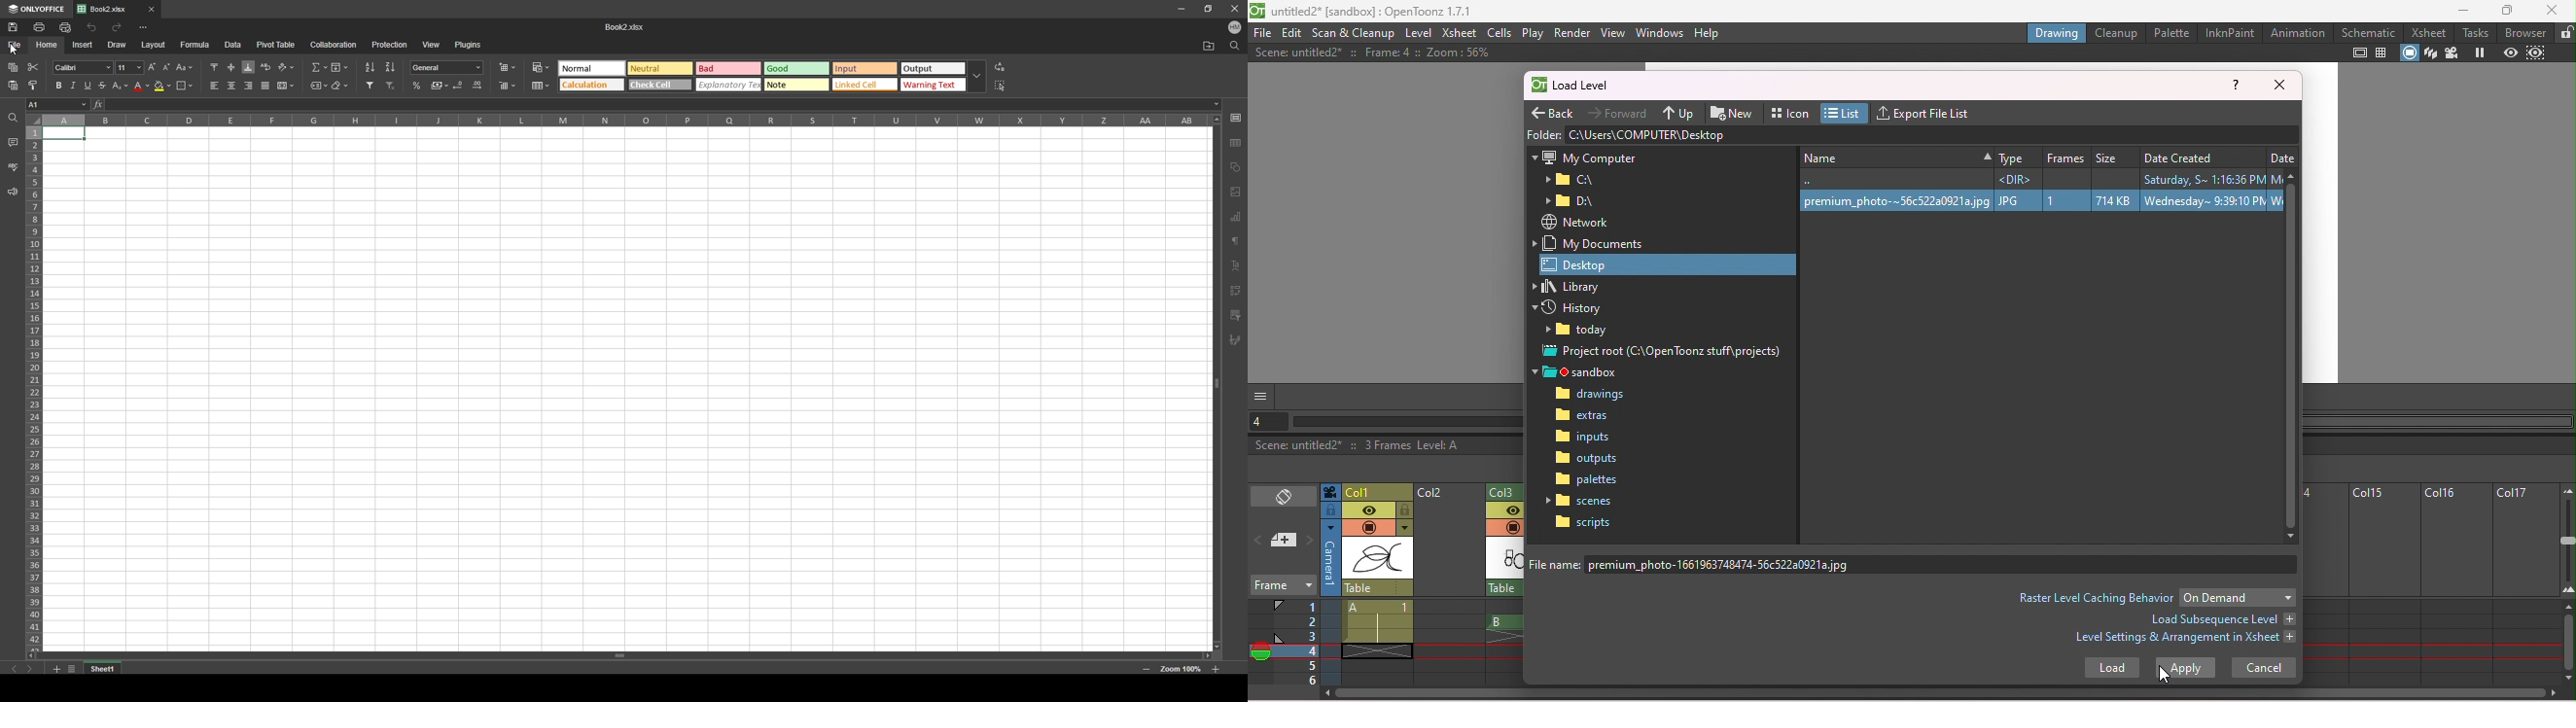  Describe the element at coordinates (468, 45) in the screenshot. I see `plugins` at that location.